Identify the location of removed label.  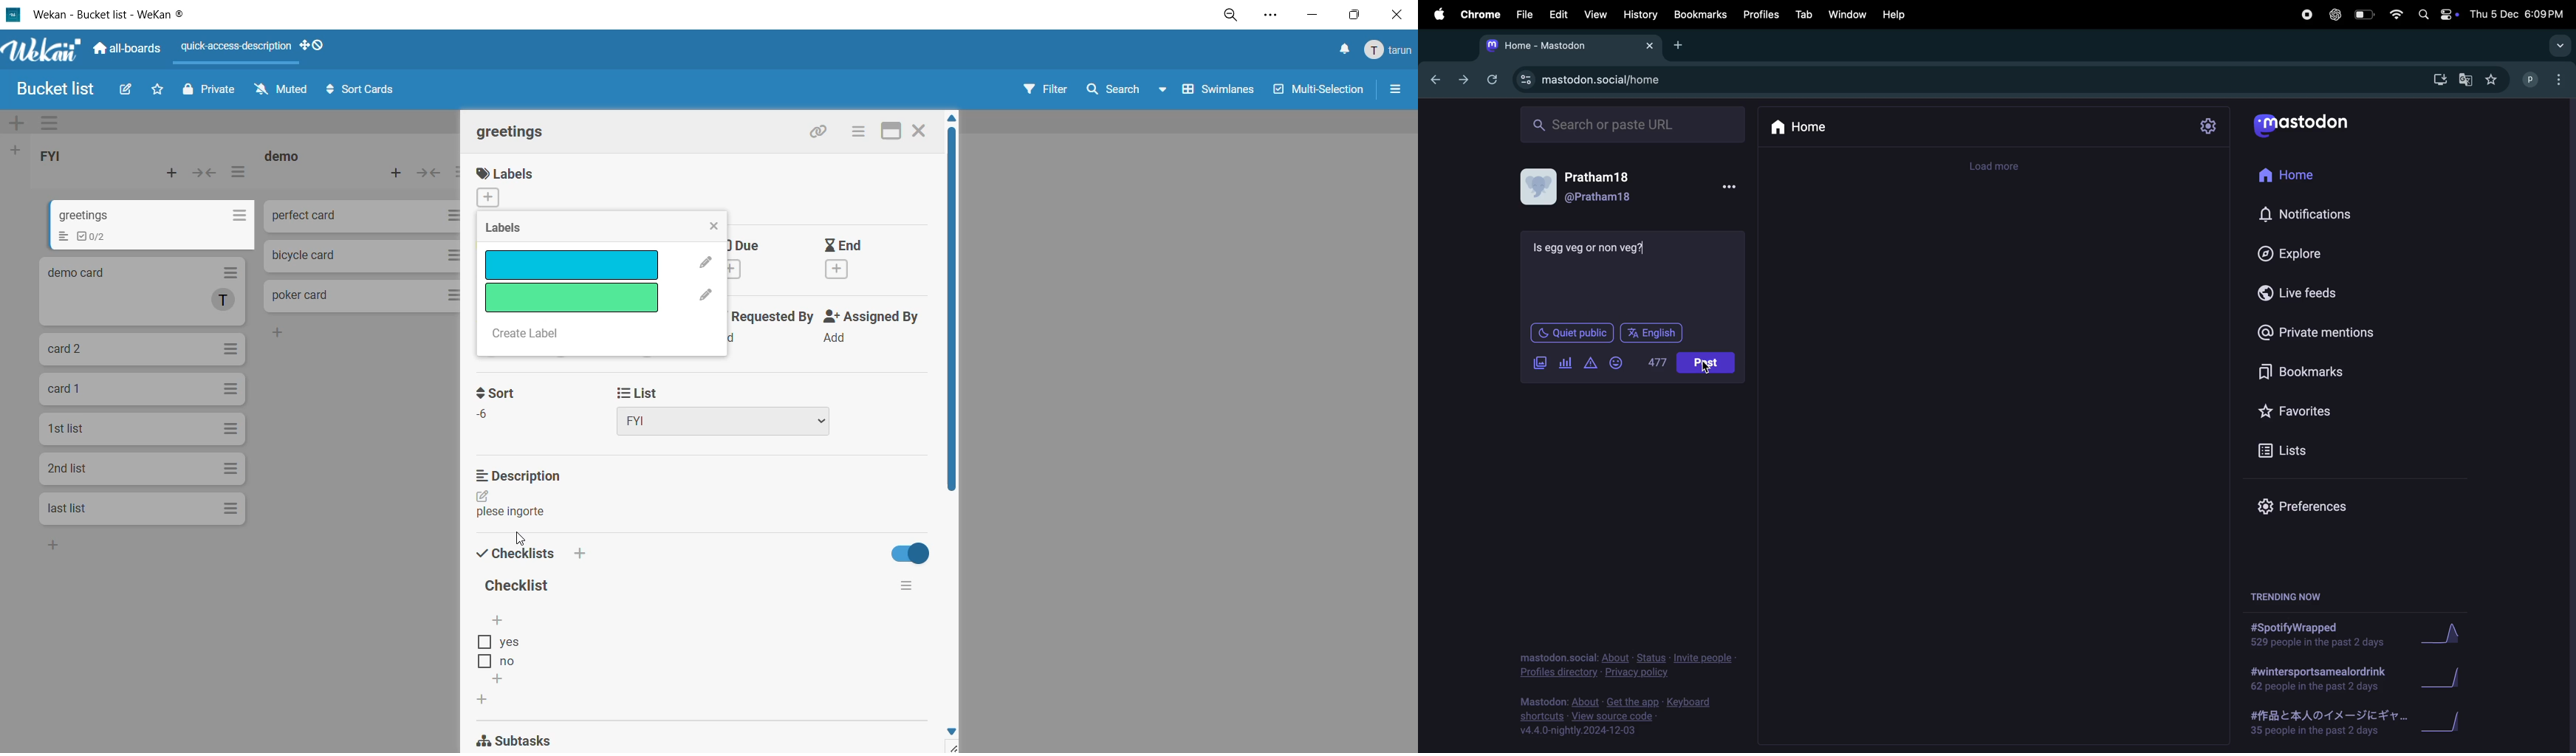
(572, 264).